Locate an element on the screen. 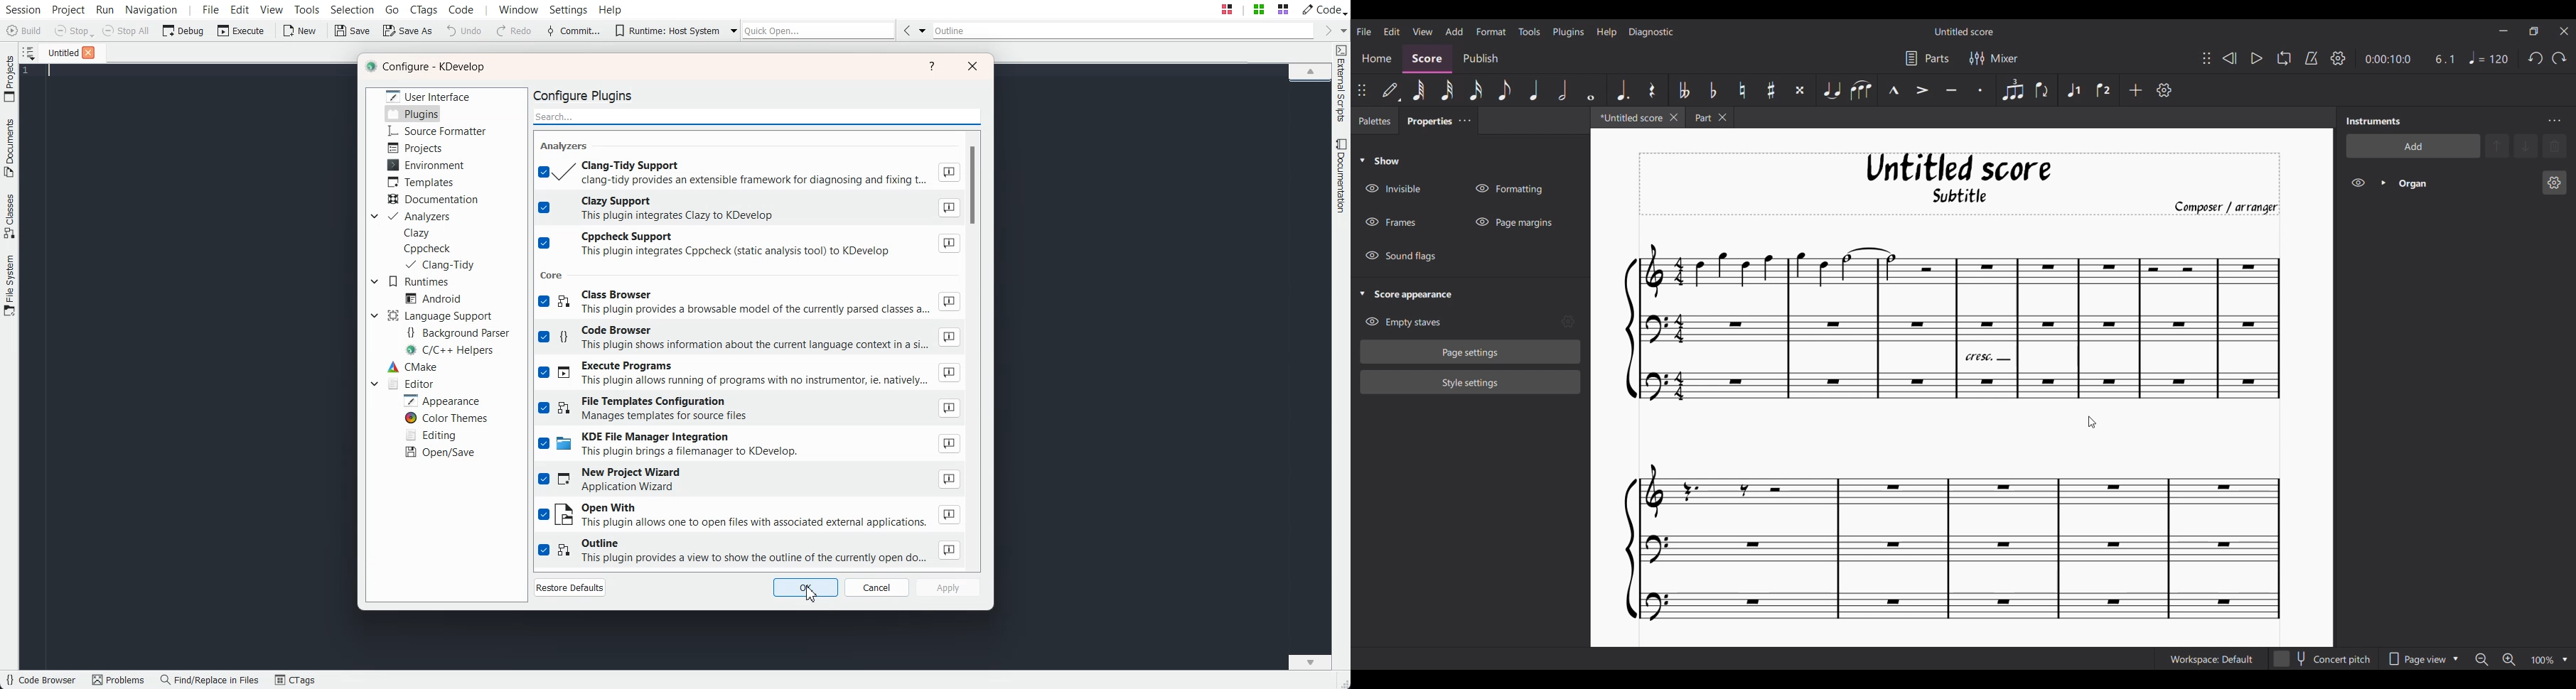  Go forward is located at coordinates (1326, 31).